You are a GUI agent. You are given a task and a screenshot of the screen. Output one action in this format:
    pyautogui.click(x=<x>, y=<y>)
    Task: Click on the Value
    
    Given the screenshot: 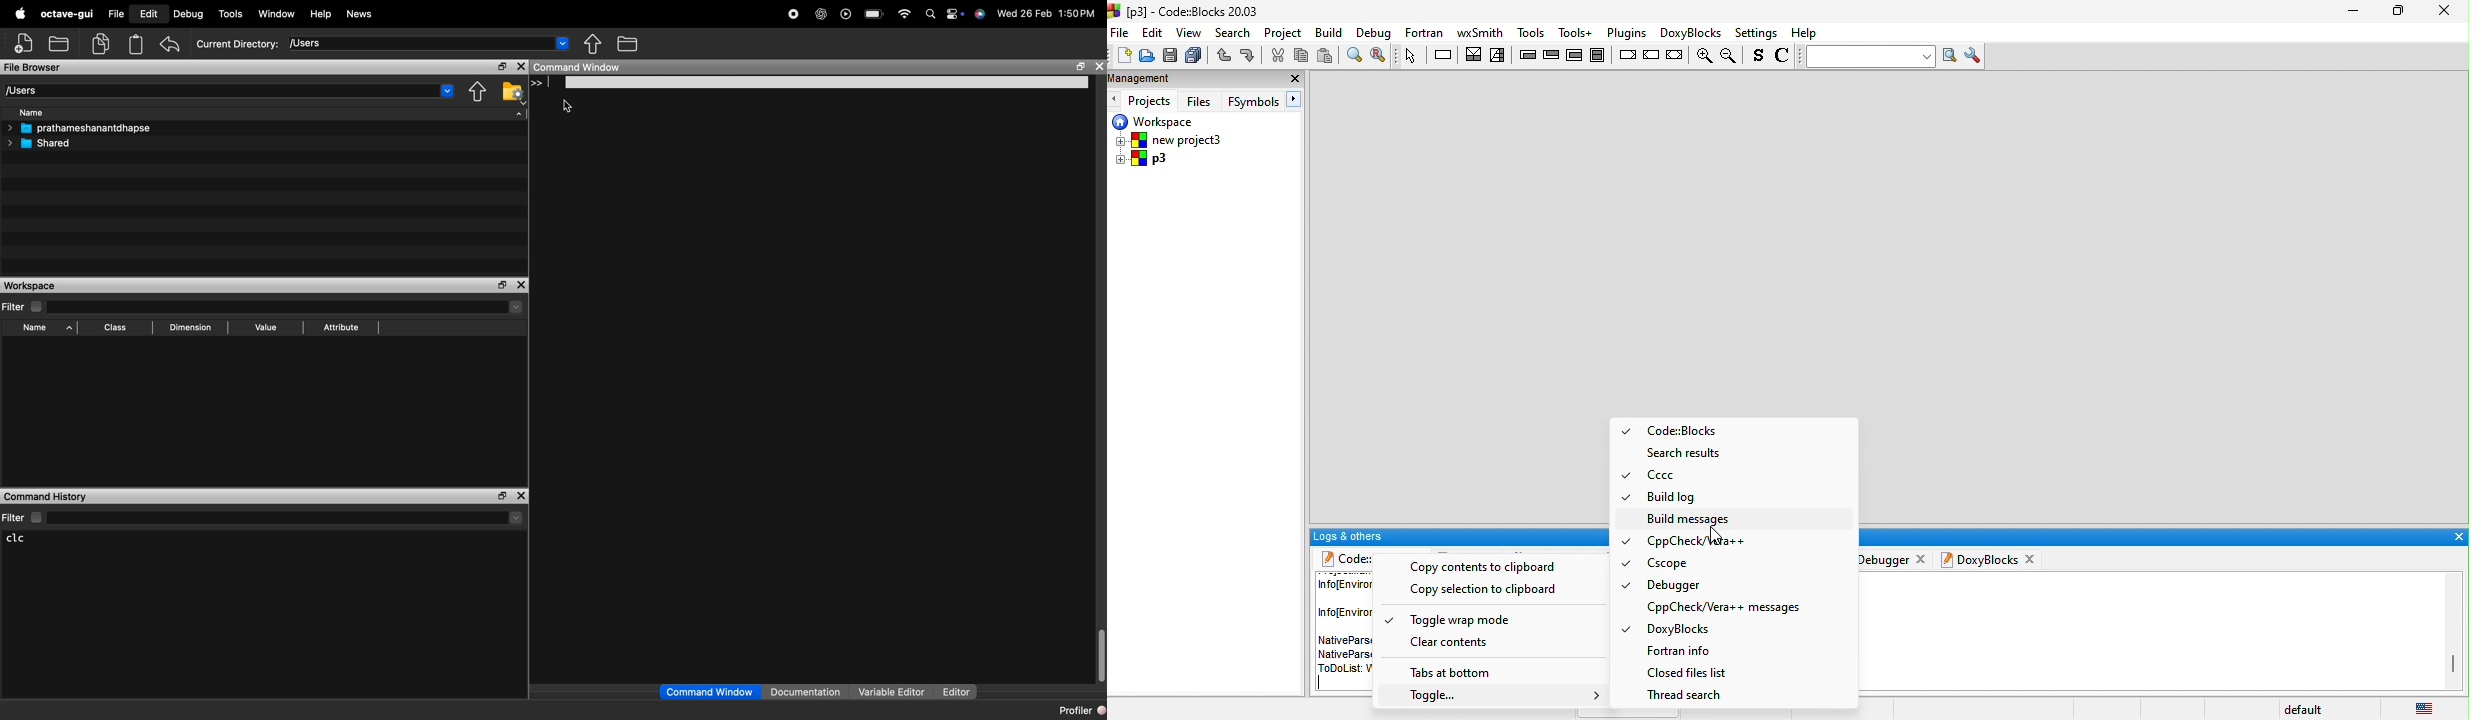 What is the action you would take?
    pyautogui.click(x=265, y=329)
    